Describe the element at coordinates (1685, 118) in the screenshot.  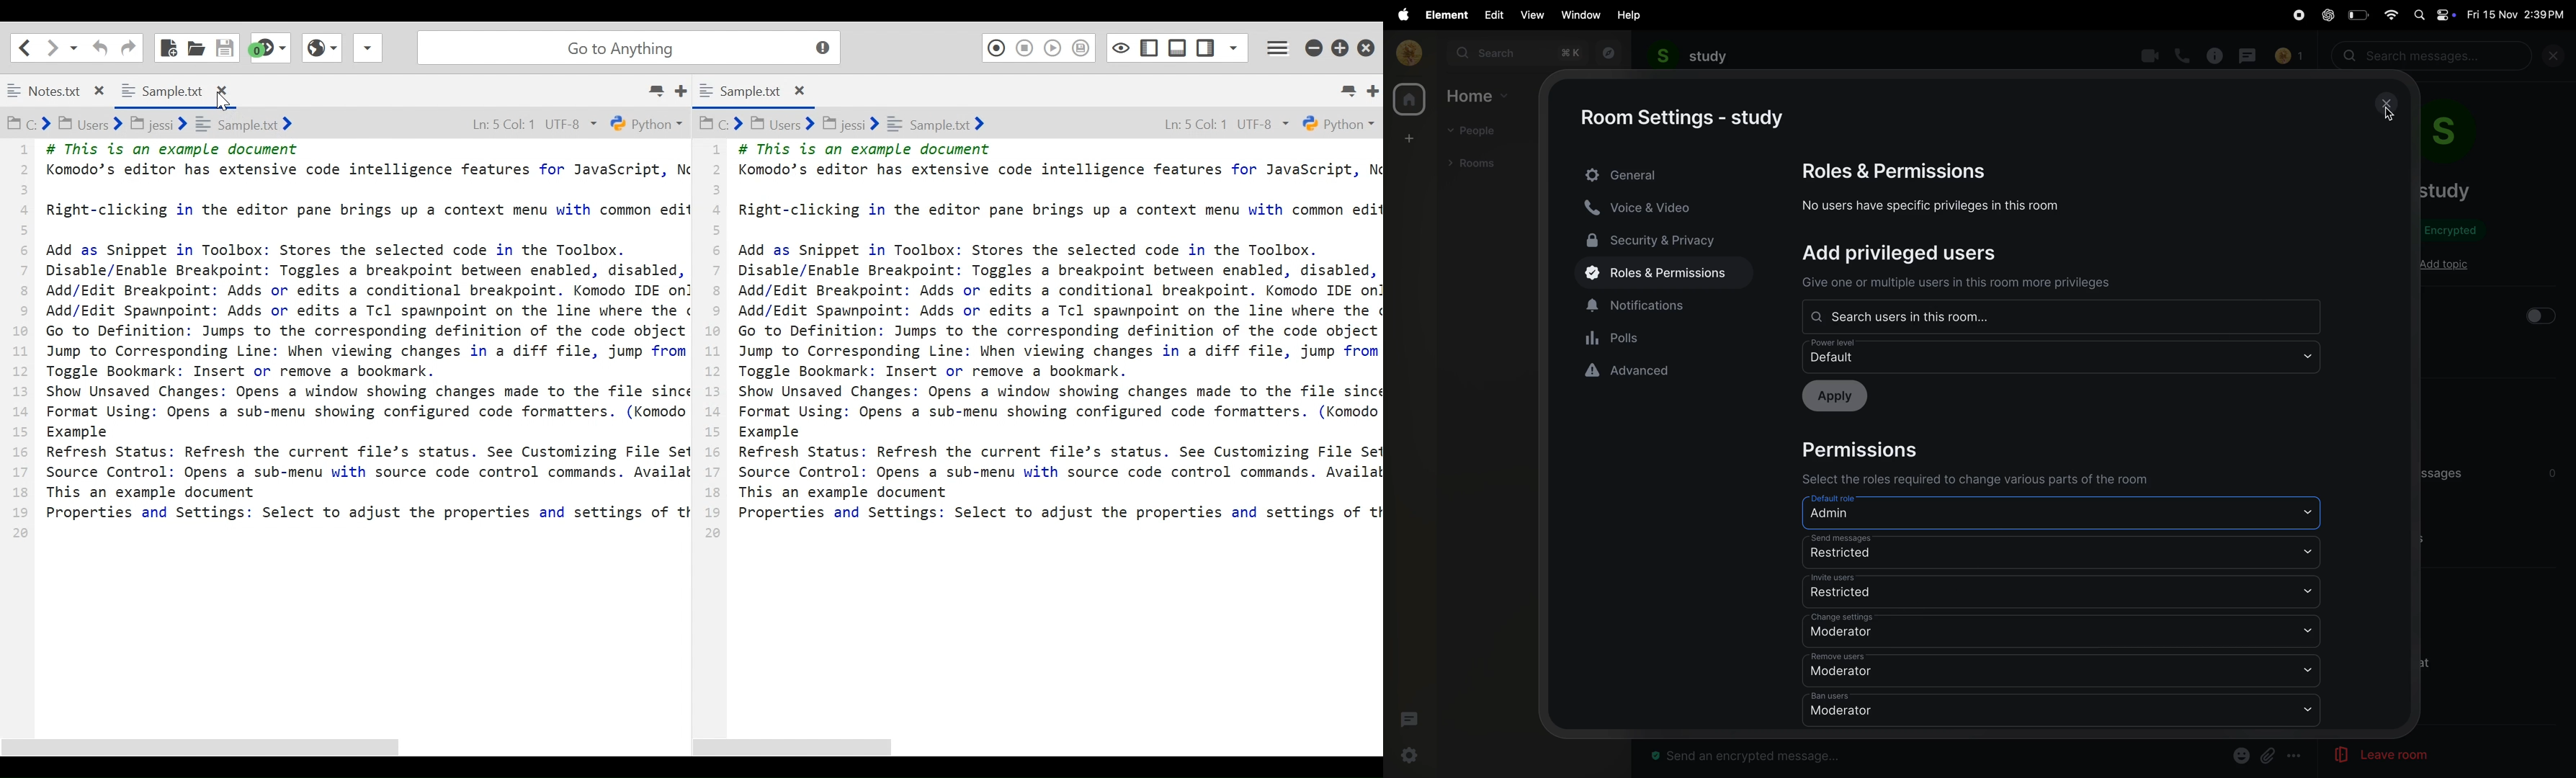
I see `room settings -study` at that location.